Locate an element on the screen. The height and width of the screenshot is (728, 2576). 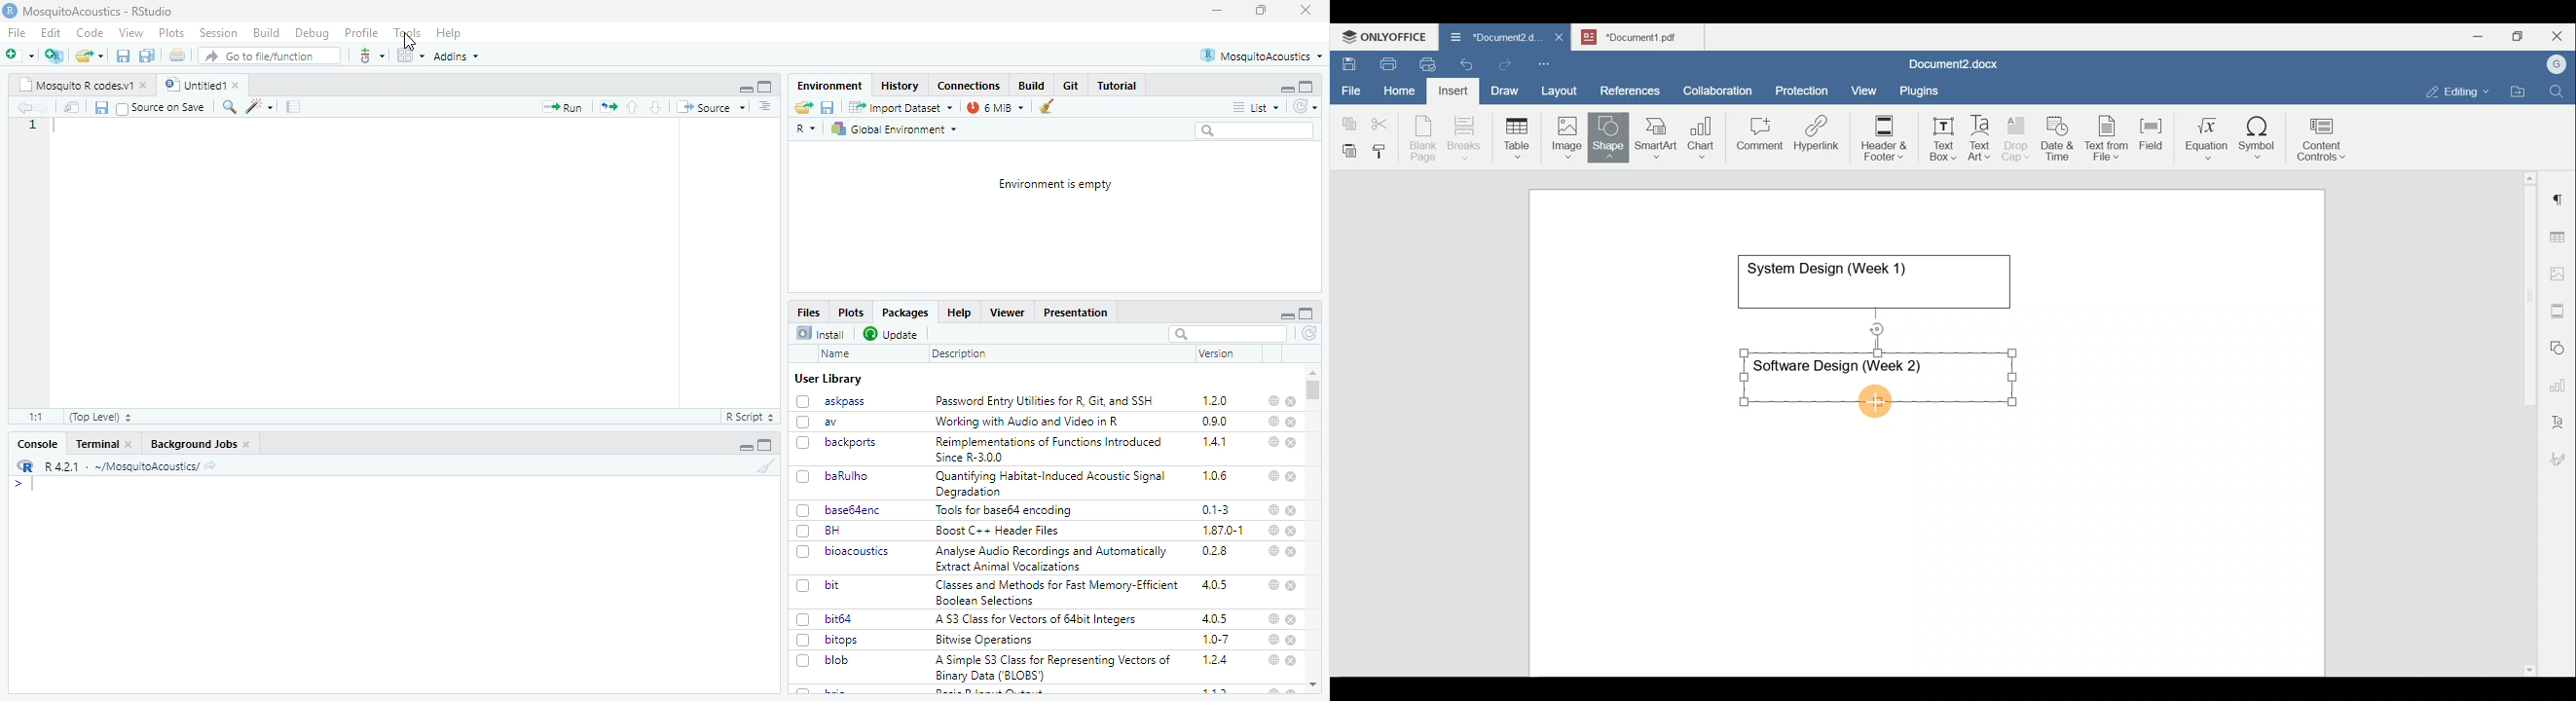
Chart settings is located at coordinates (2560, 380).